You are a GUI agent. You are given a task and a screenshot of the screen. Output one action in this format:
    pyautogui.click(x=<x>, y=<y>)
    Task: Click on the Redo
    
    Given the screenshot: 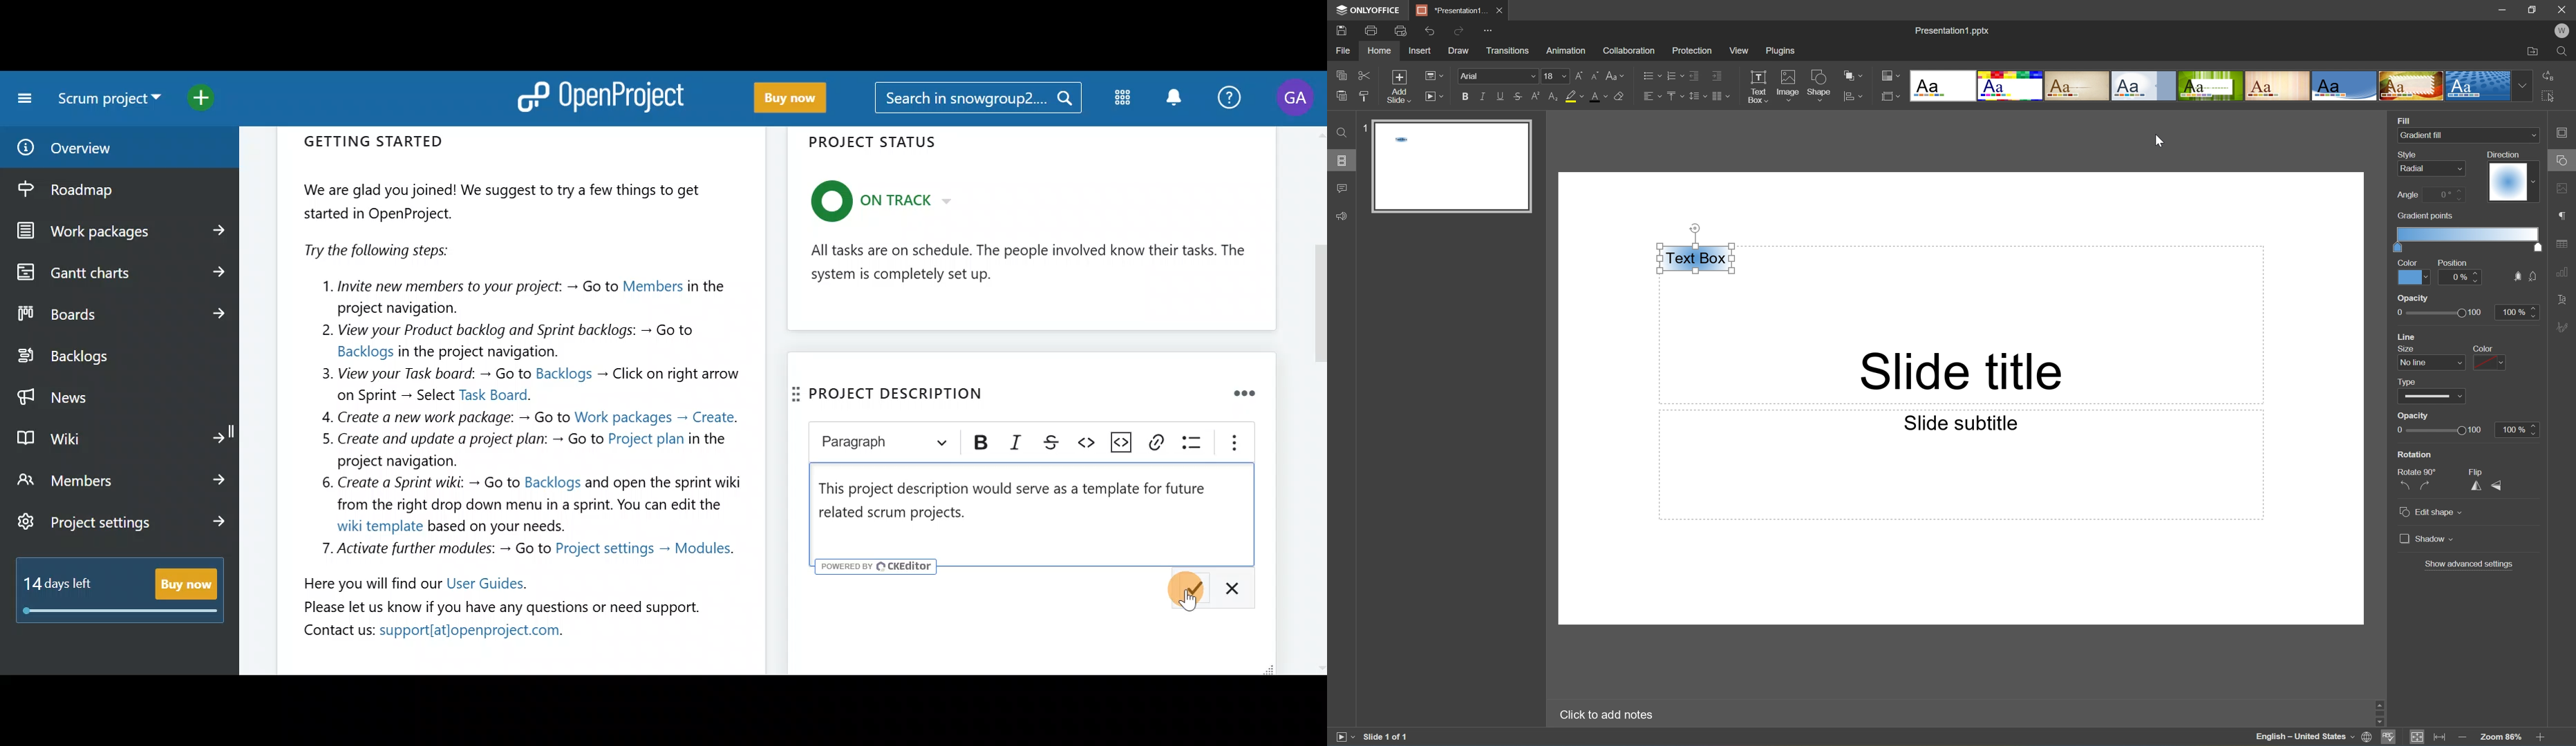 What is the action you would take?
    pyautogui.click(x=1459, y=30)
    